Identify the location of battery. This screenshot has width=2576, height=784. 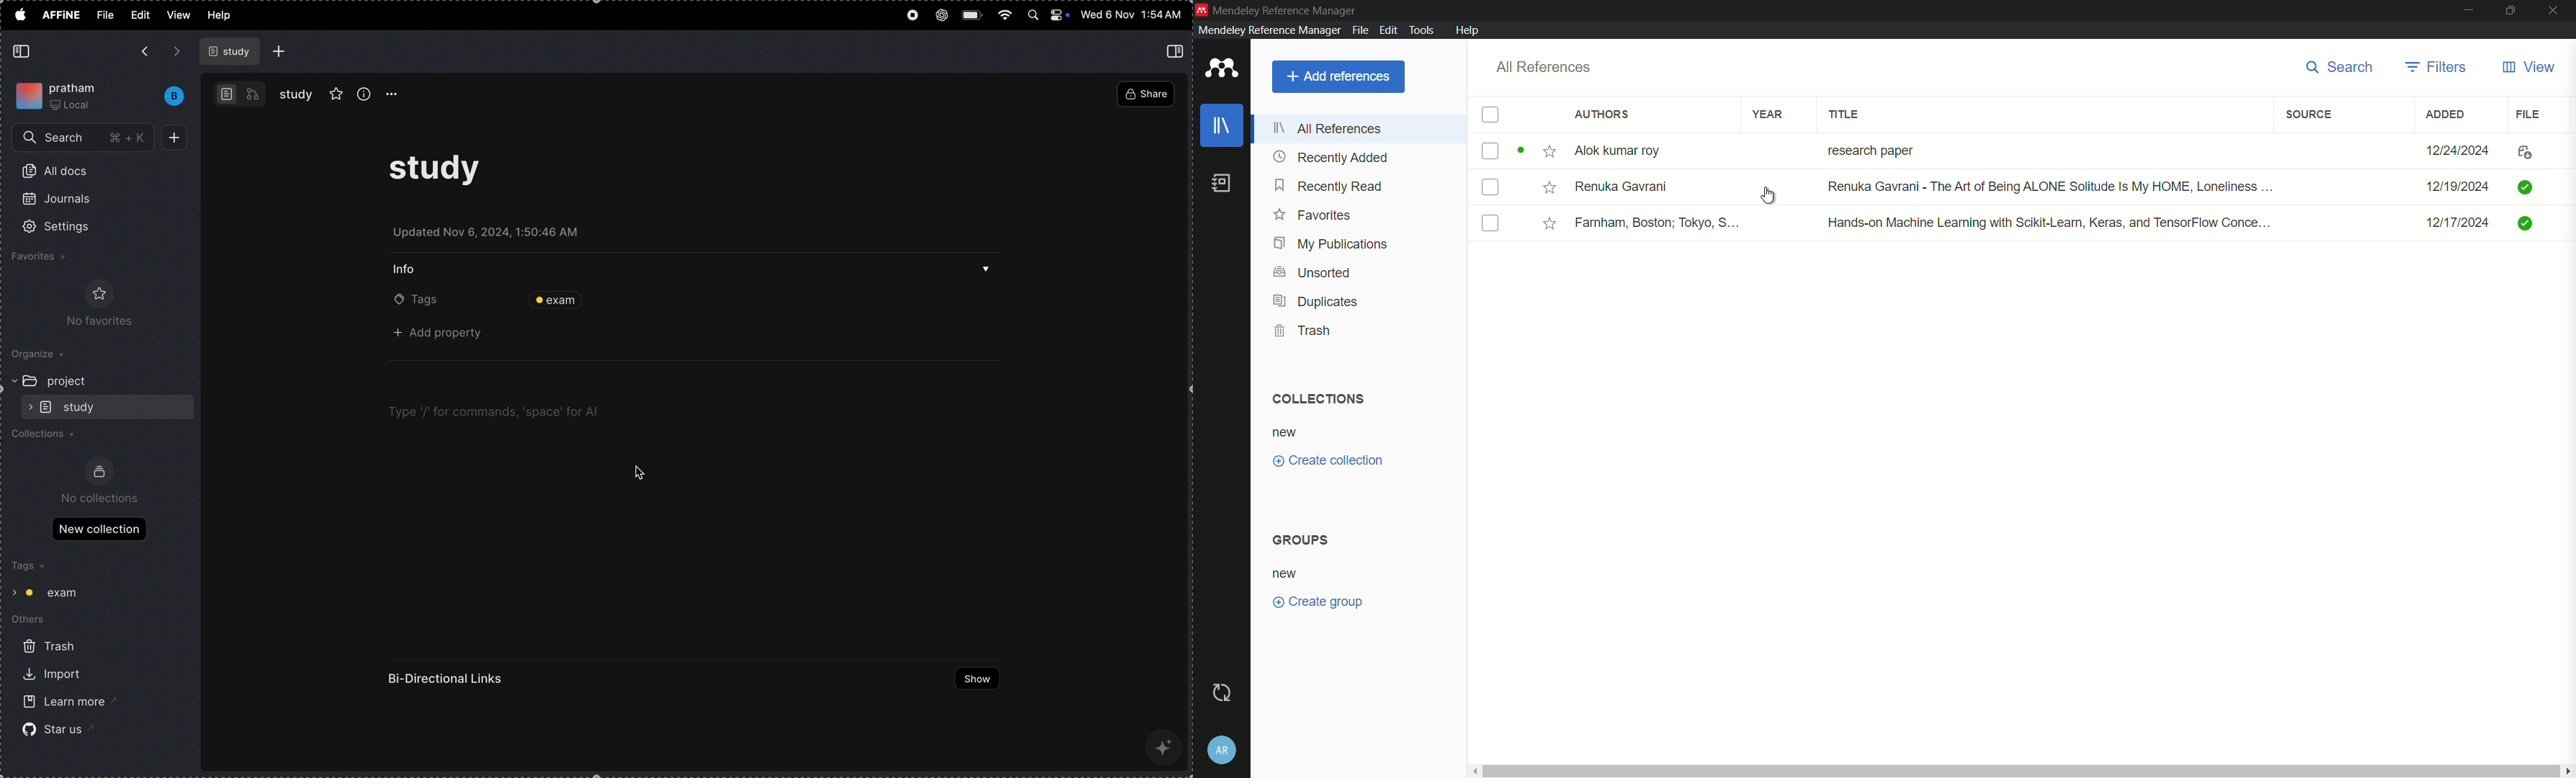
(973, 13).